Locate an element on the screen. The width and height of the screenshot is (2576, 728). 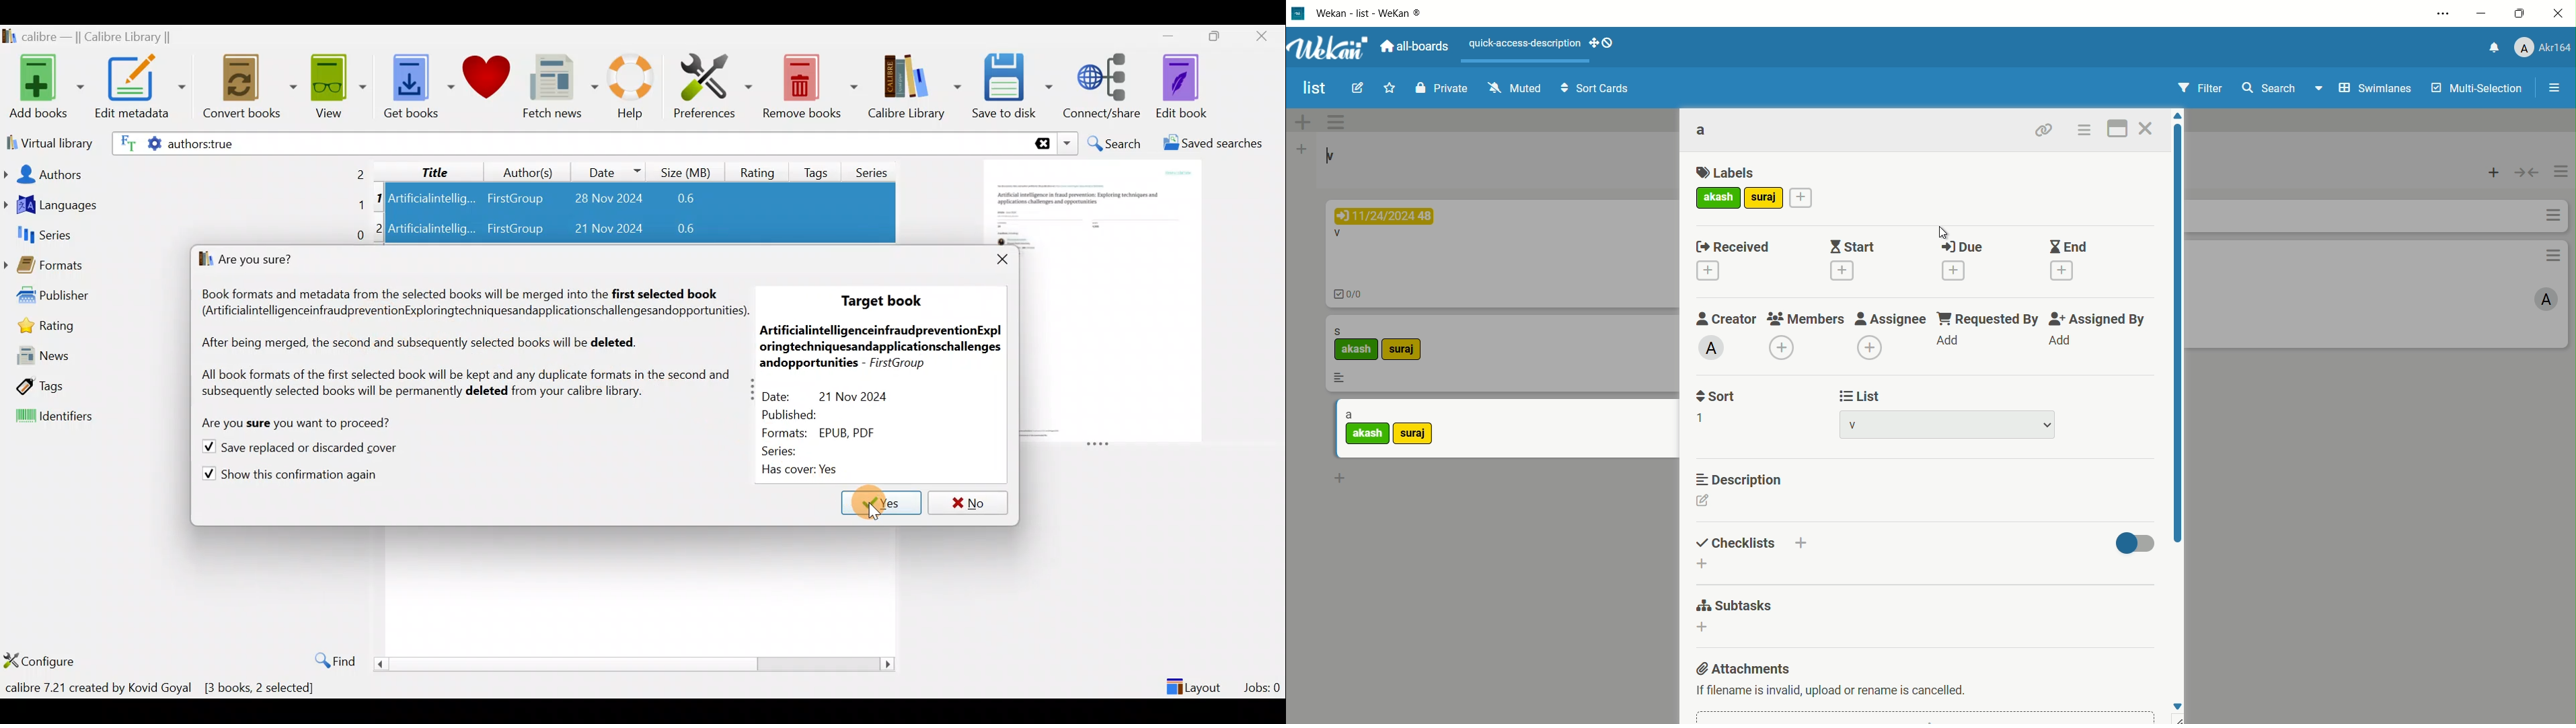
Author(s) is located at coordinates (522, 169).